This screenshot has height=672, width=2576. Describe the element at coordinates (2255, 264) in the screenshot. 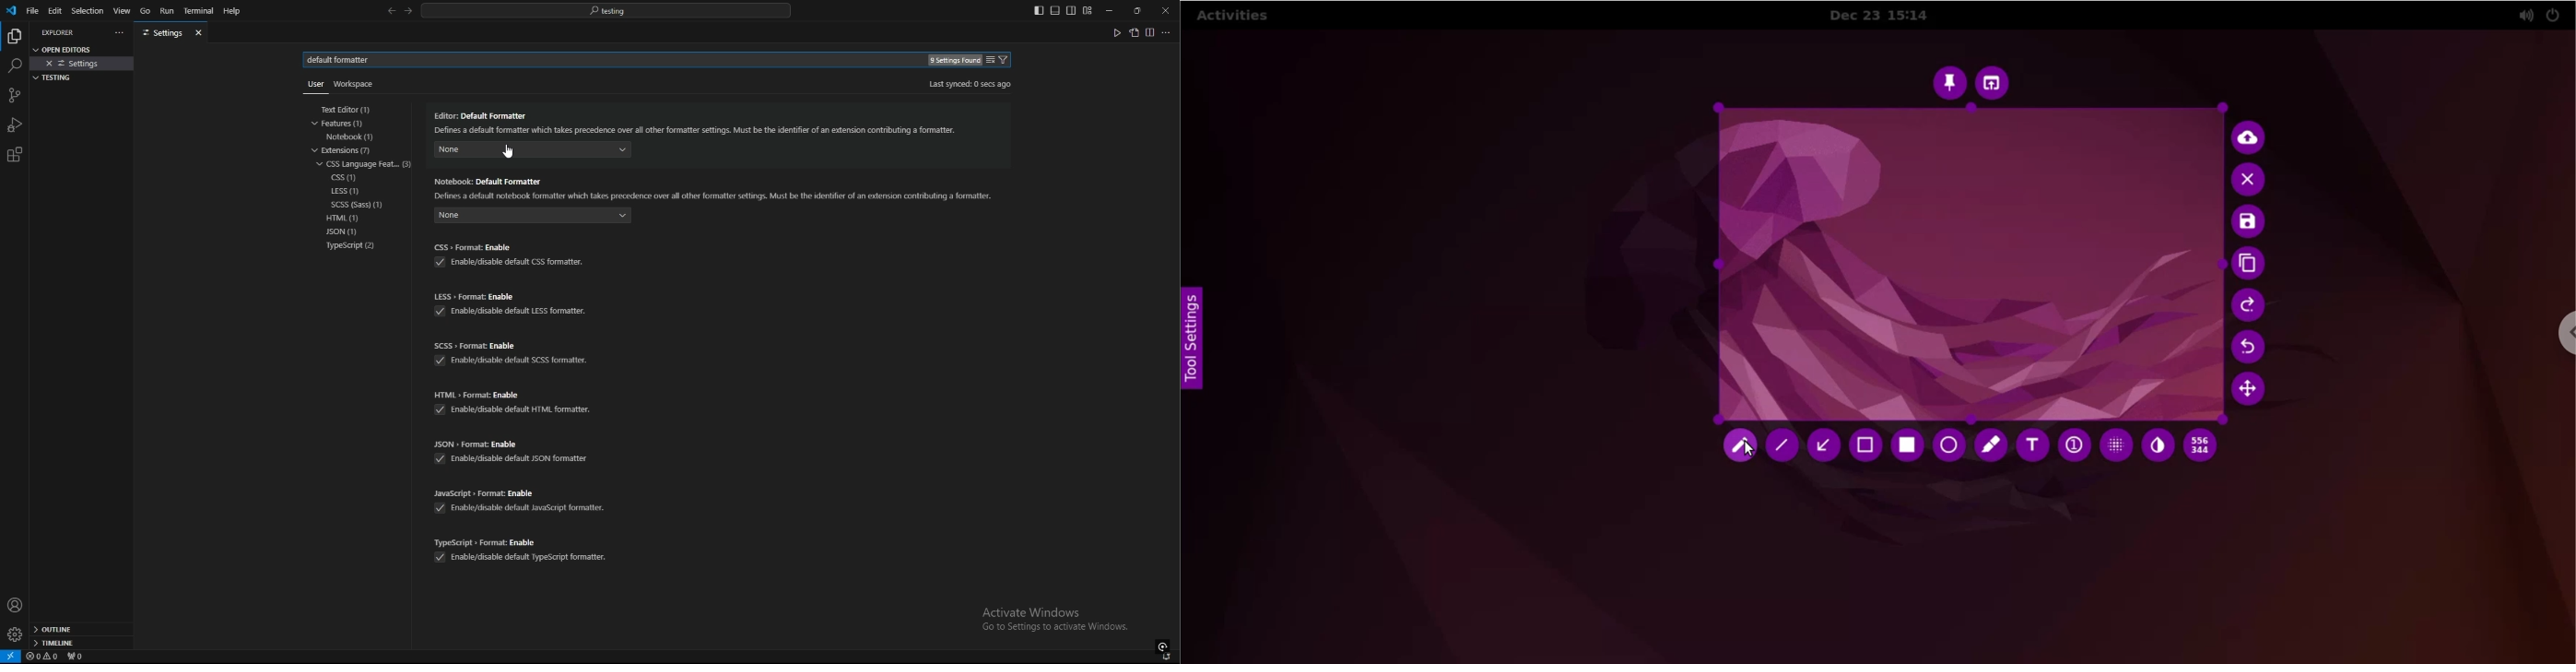

I see `copy to clipboard` at that location.